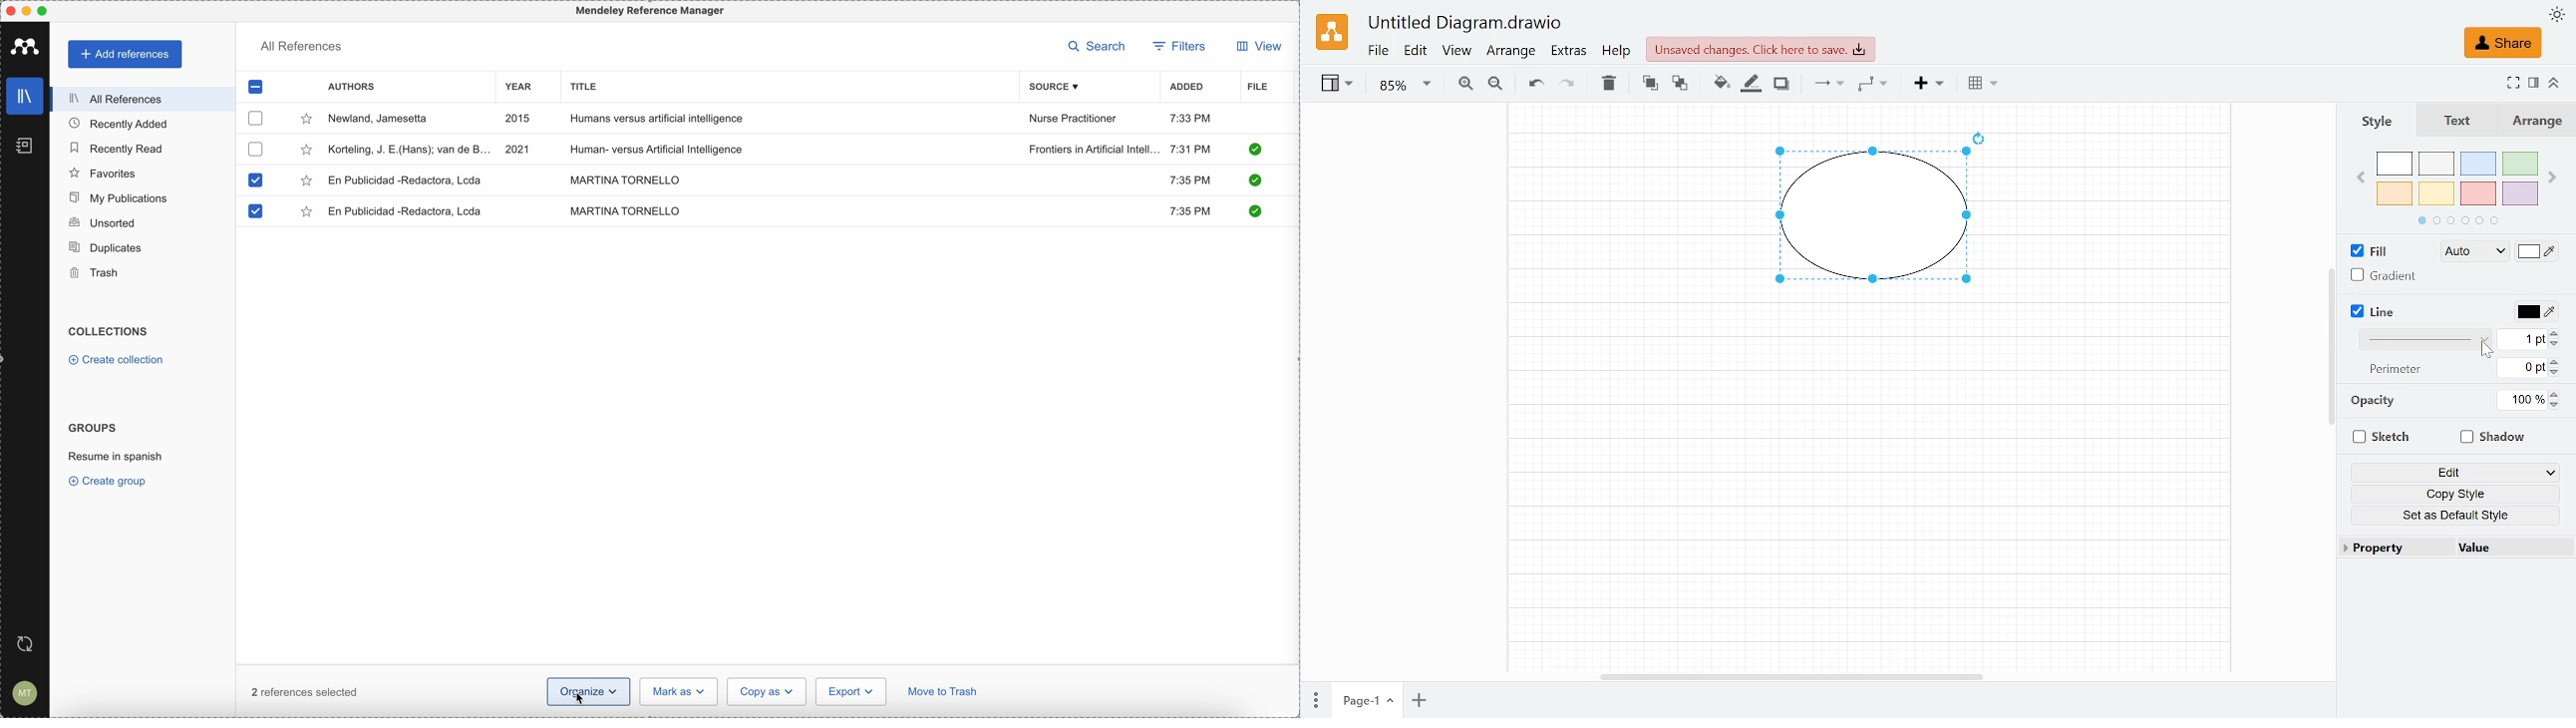  Describe the element at coordinates (1749, 85) in the screenshot. I see `Fill line` at that location.